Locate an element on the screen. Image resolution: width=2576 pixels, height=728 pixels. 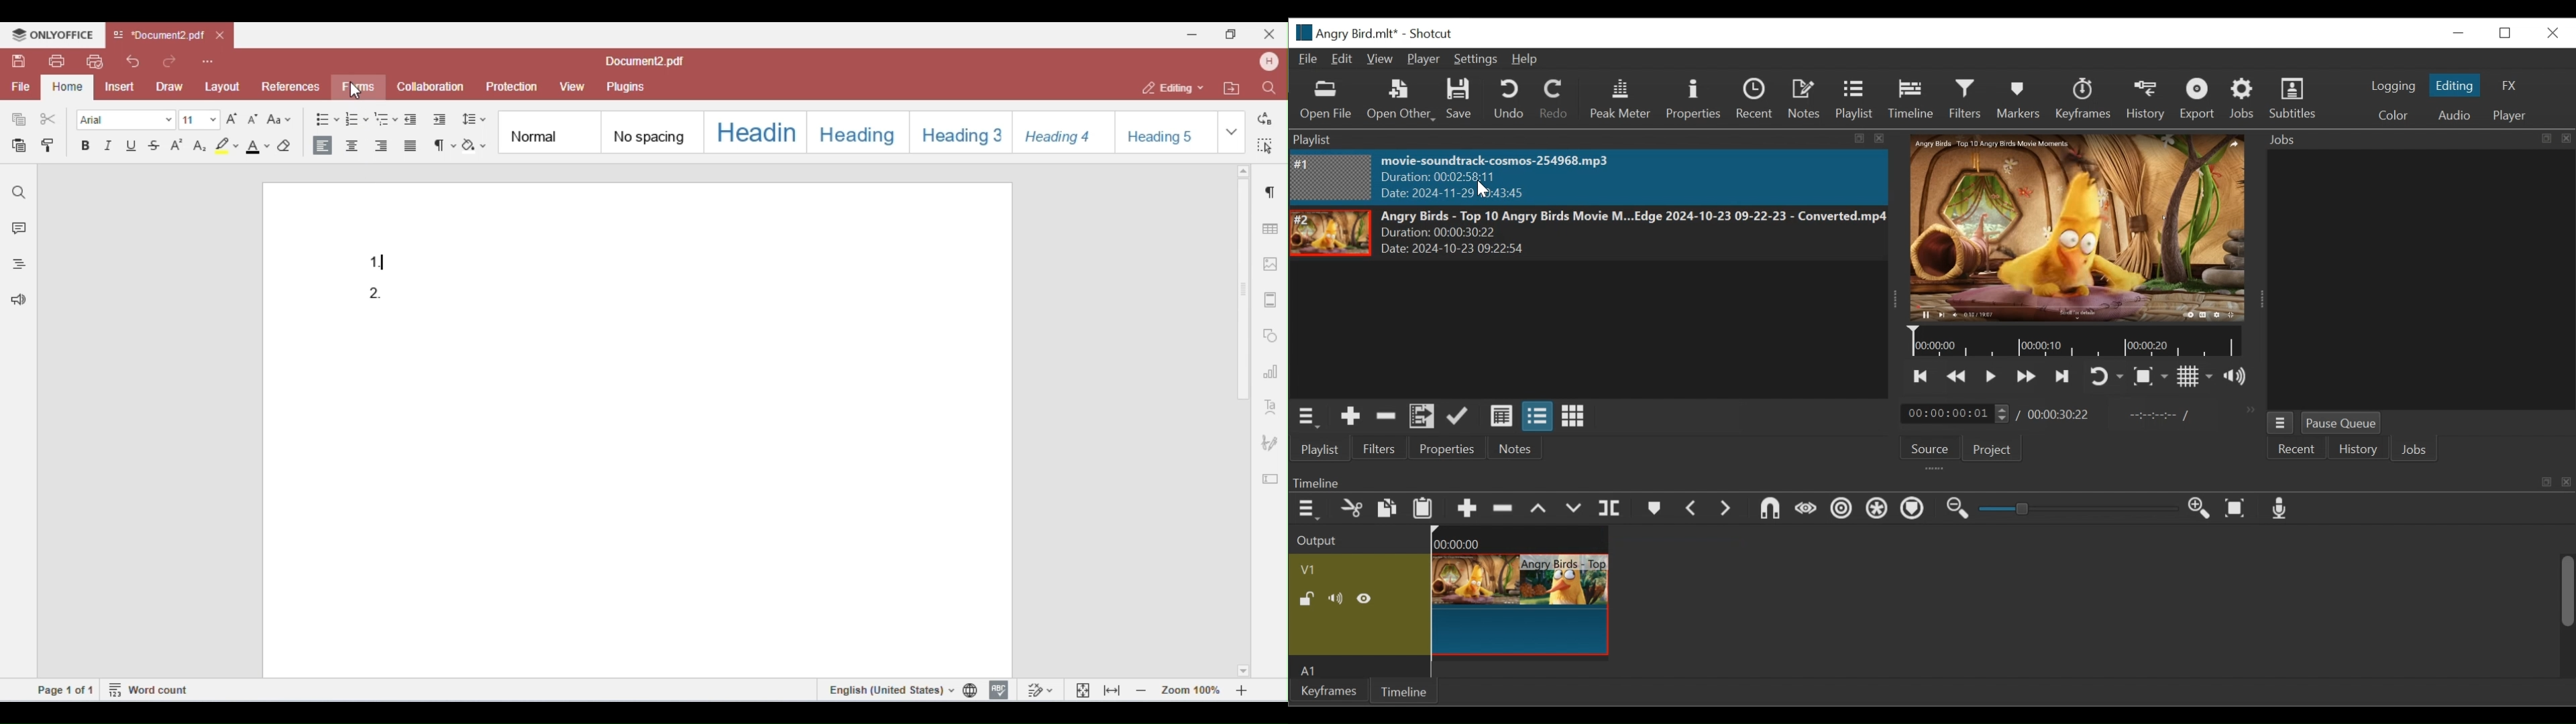
(un)lock is located at coordinates (1307, 598).